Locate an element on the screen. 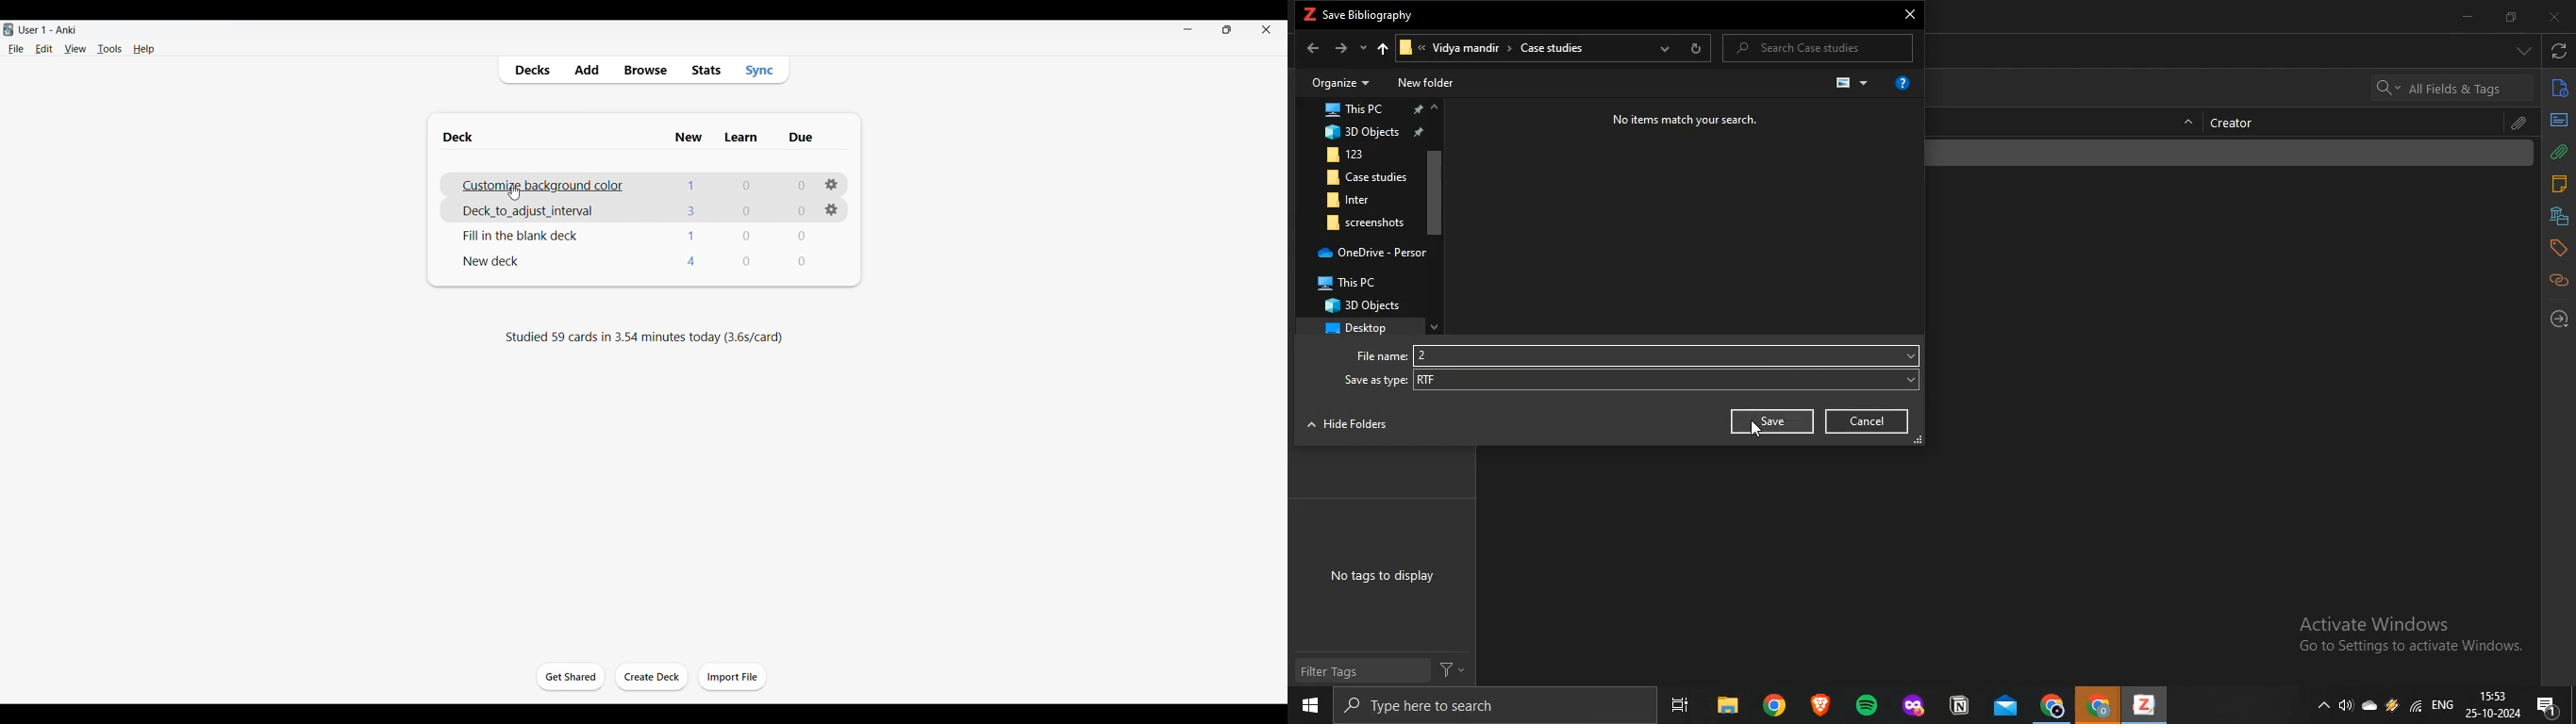 The width and height of the screenshot is (2576, 728). notes is located at coordinates (2559, 184).